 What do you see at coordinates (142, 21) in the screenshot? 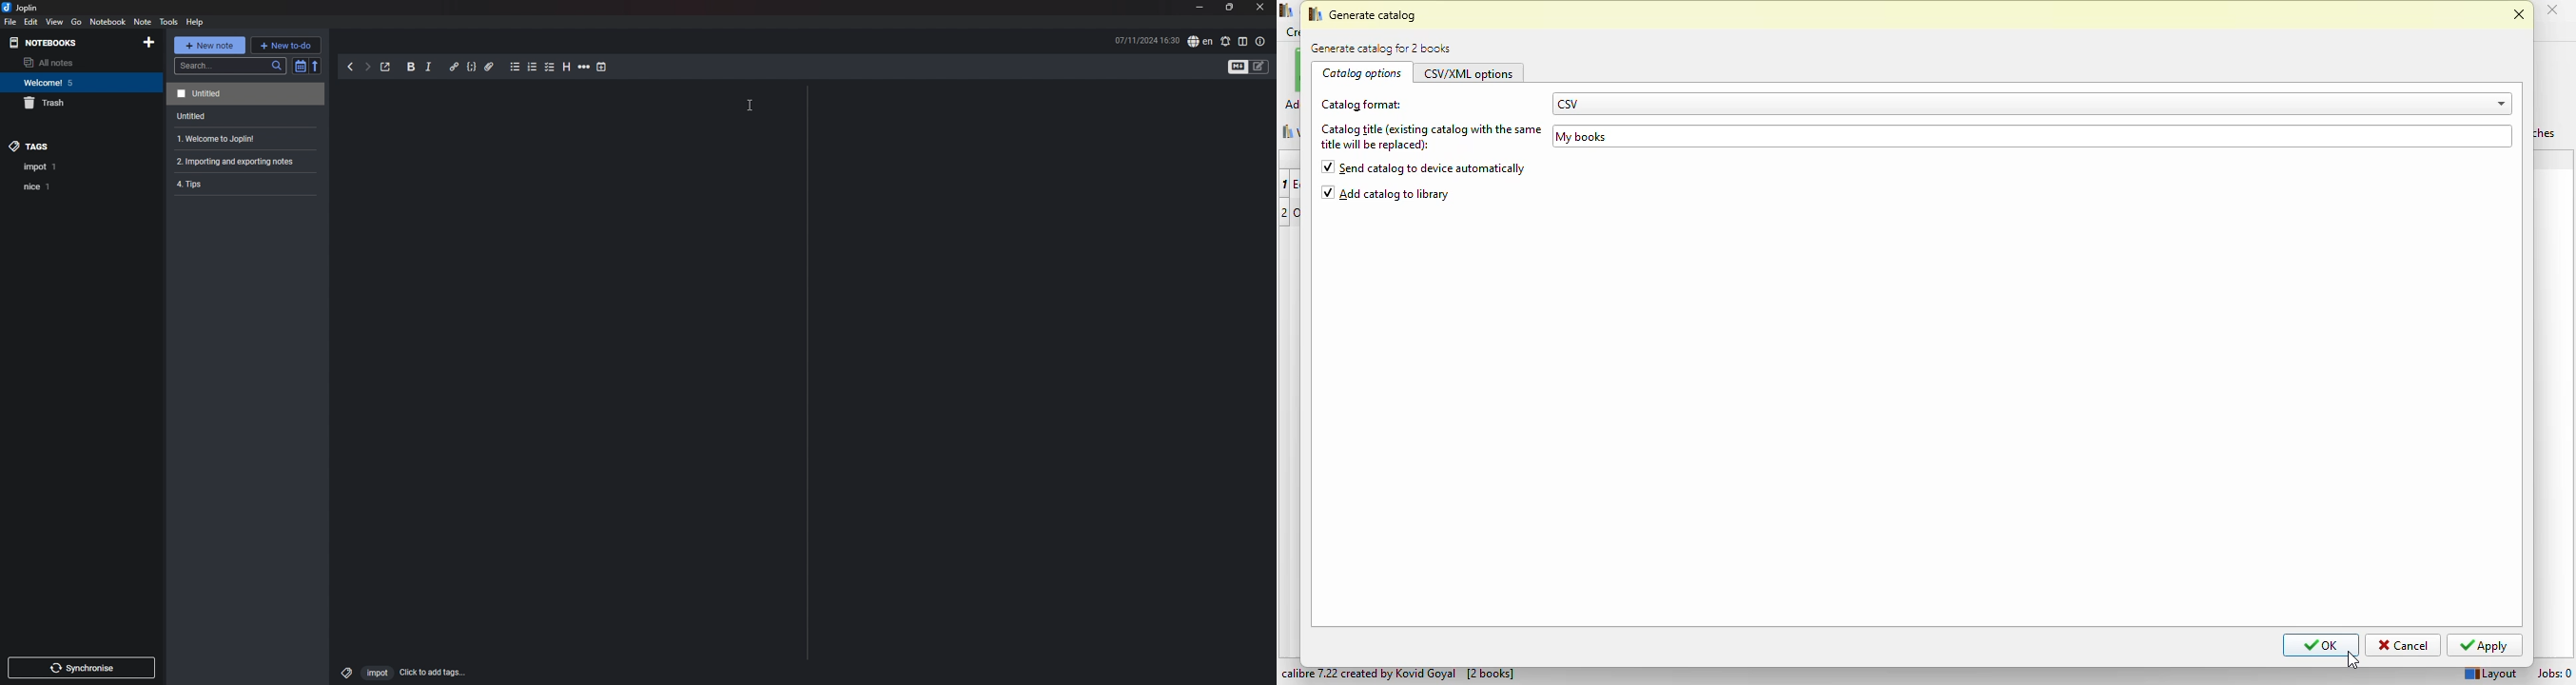
I see `note` at bounding box center [142, 21].